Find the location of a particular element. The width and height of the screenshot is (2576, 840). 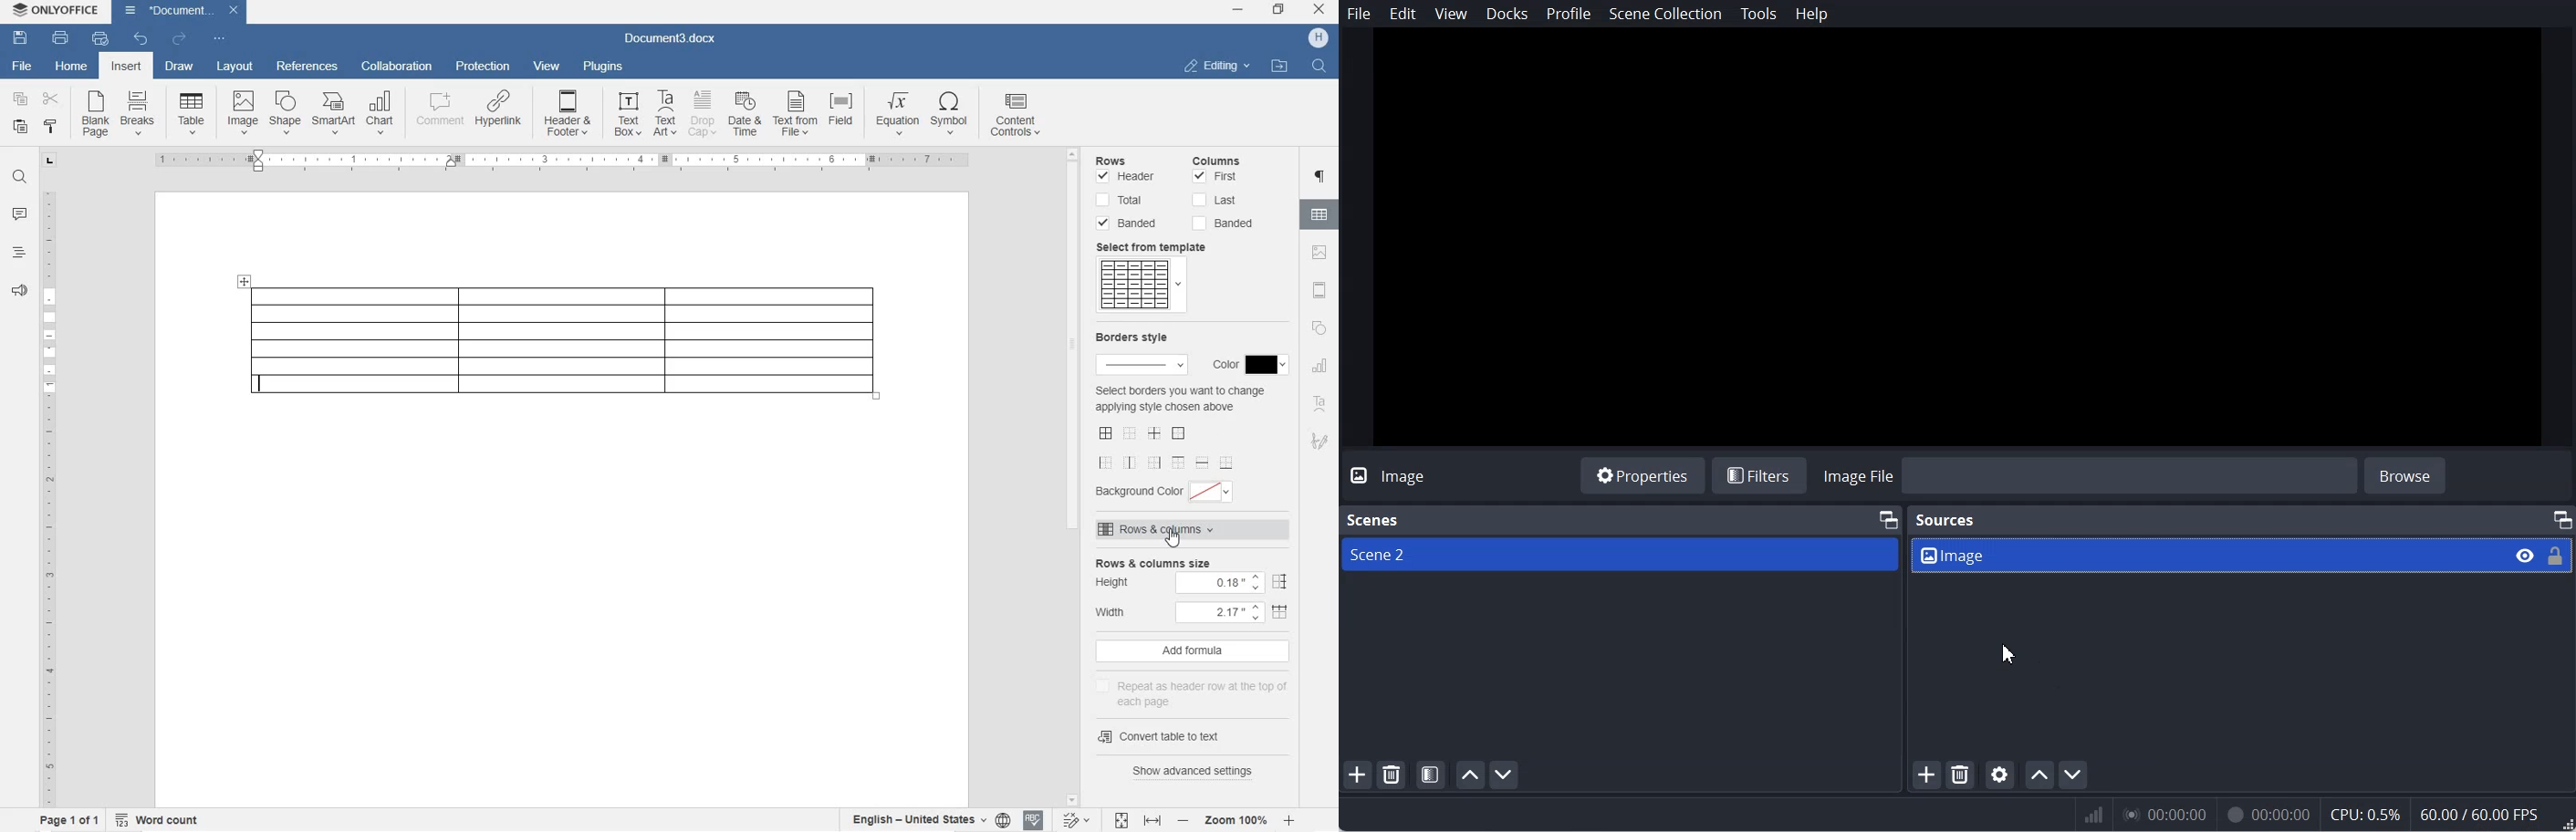

Remove selected Source is located at coordinates (1961, 774).